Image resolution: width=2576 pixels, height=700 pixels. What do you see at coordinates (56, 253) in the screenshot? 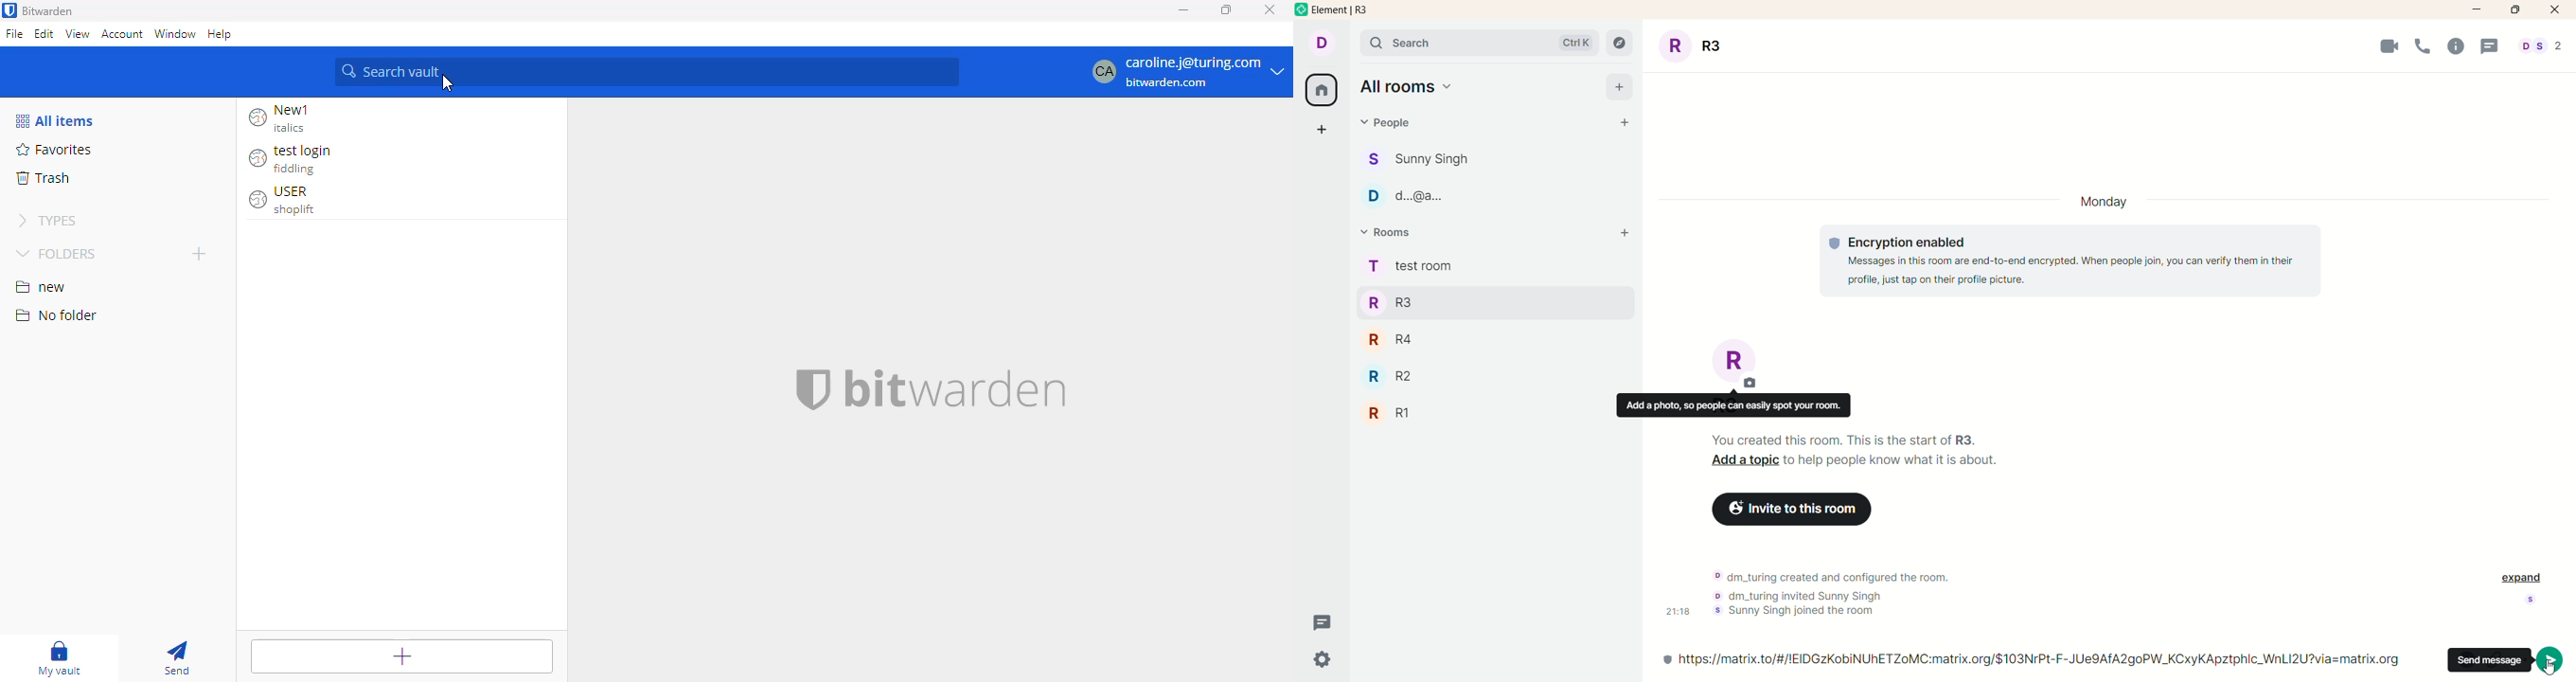
I see `folders` at bounding box center [56, 253].